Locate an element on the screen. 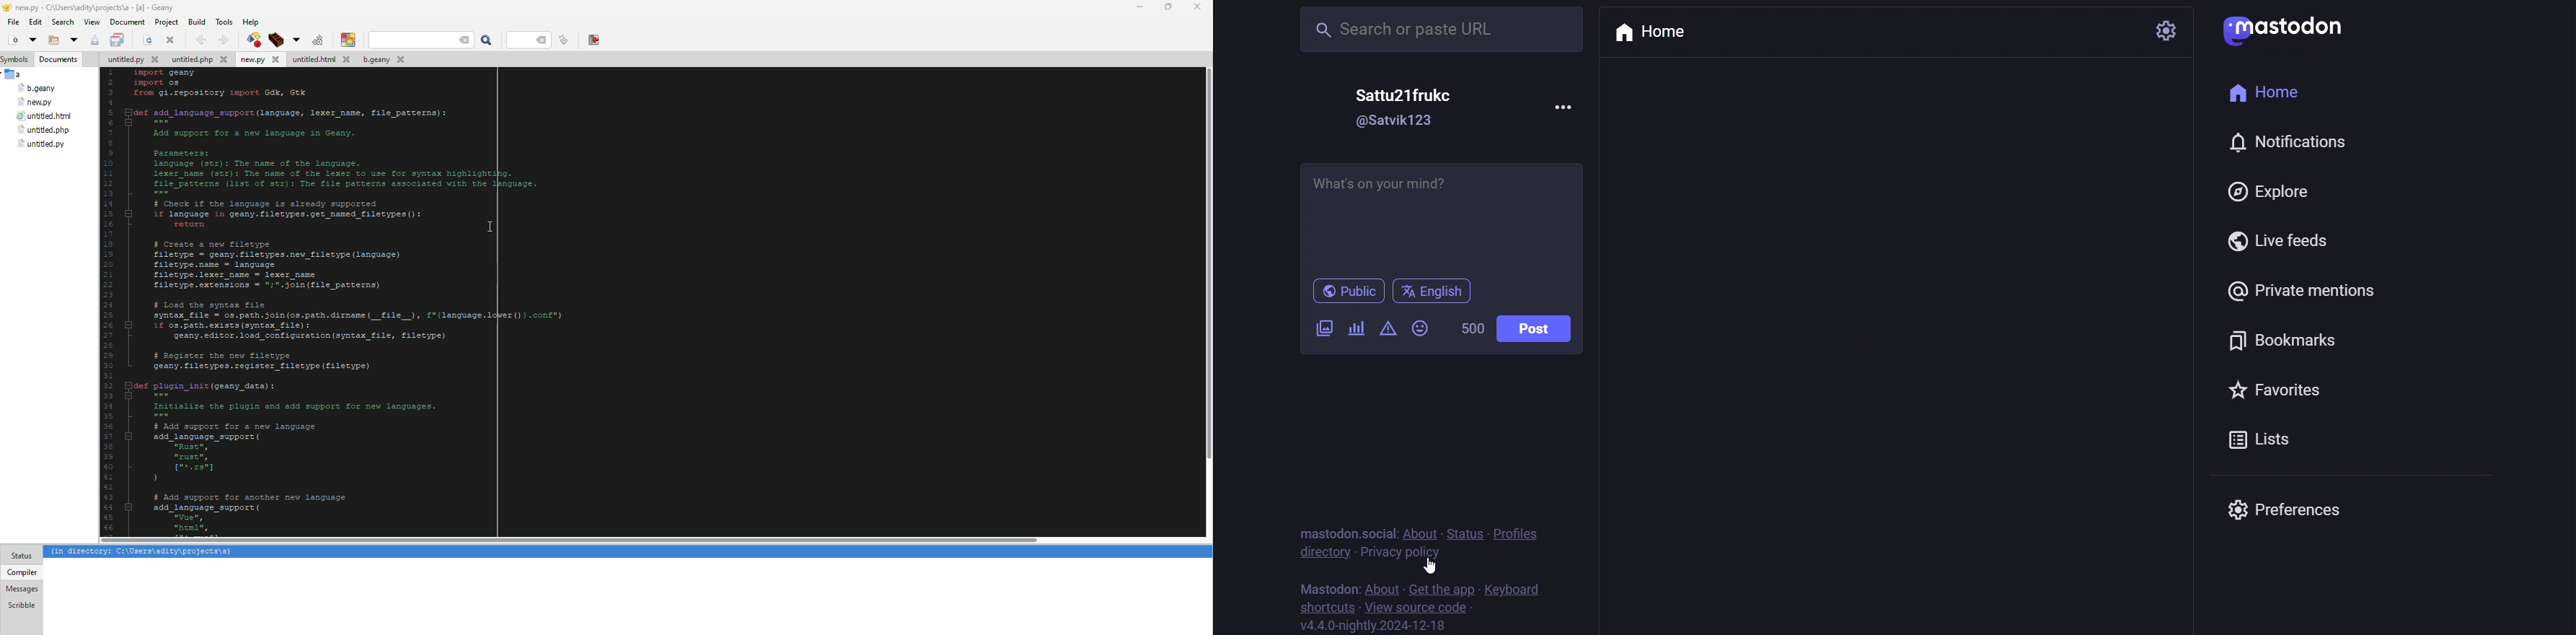 This screenshot has width=2576, height=644. status is located at coordinates (1464, 527).